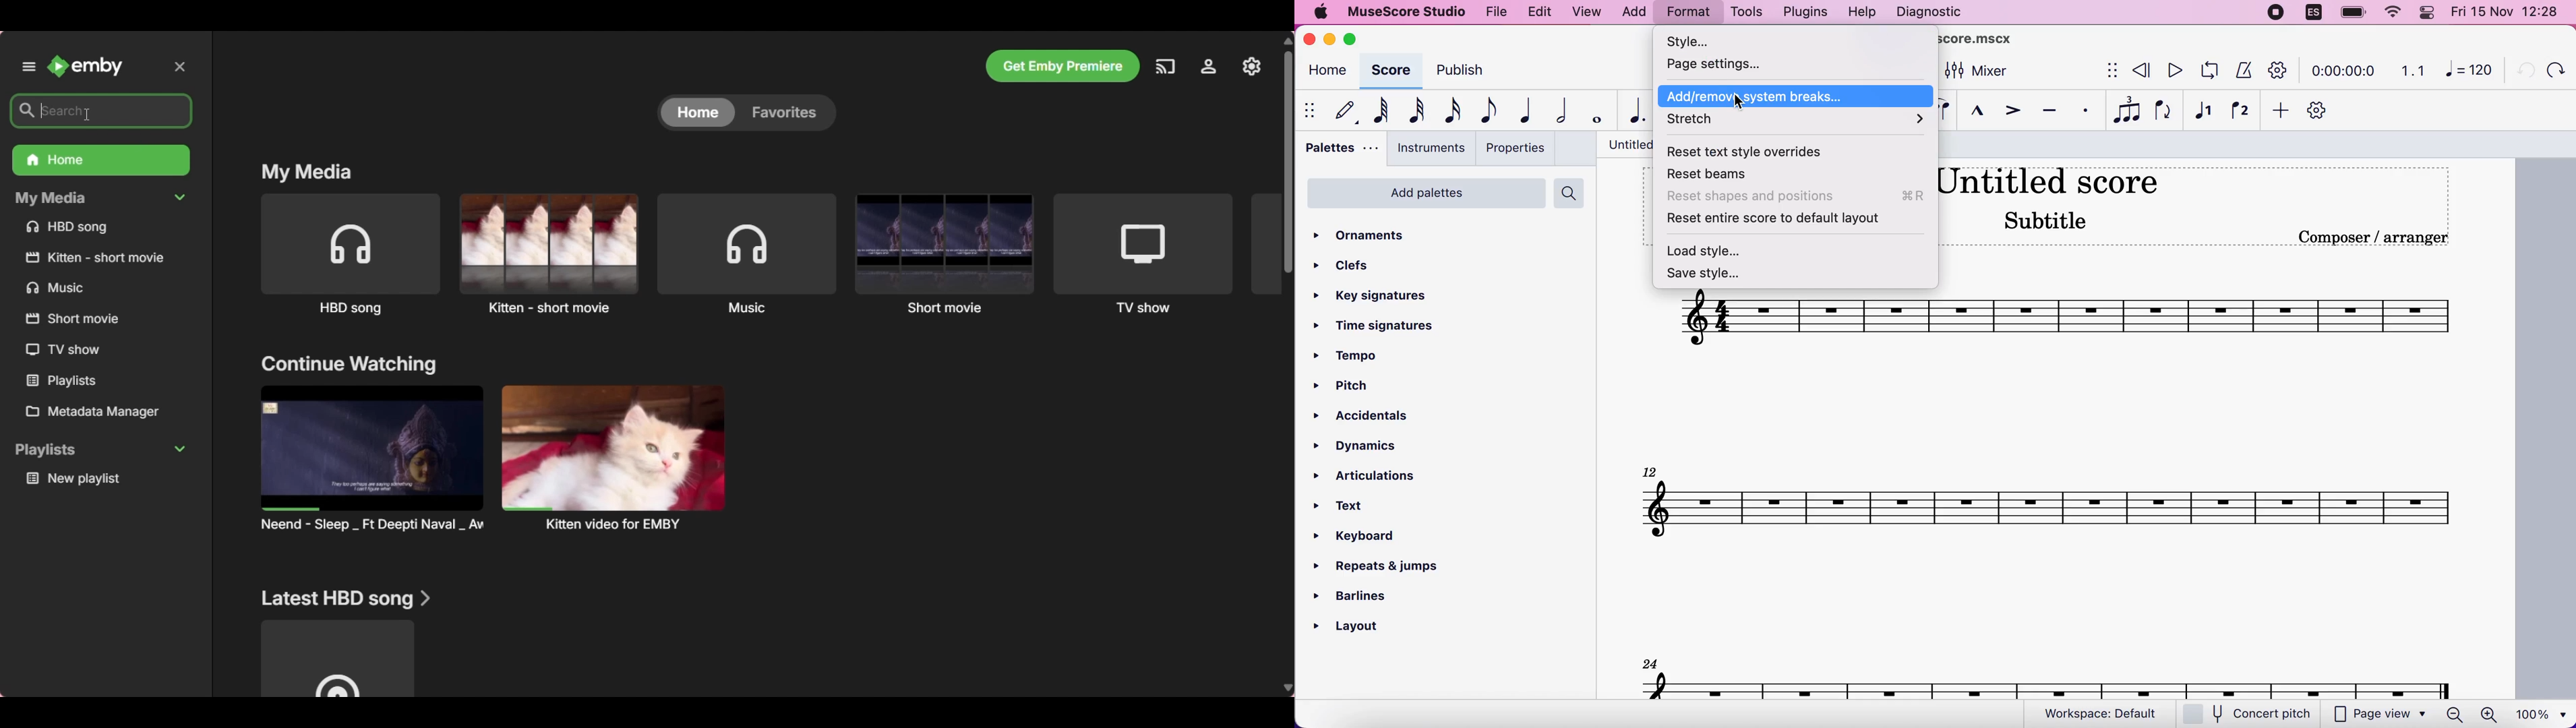  What do you see at coordinates (2539, 713) in the screenshot?
I see `100%` at bounding box center [2539, 713].